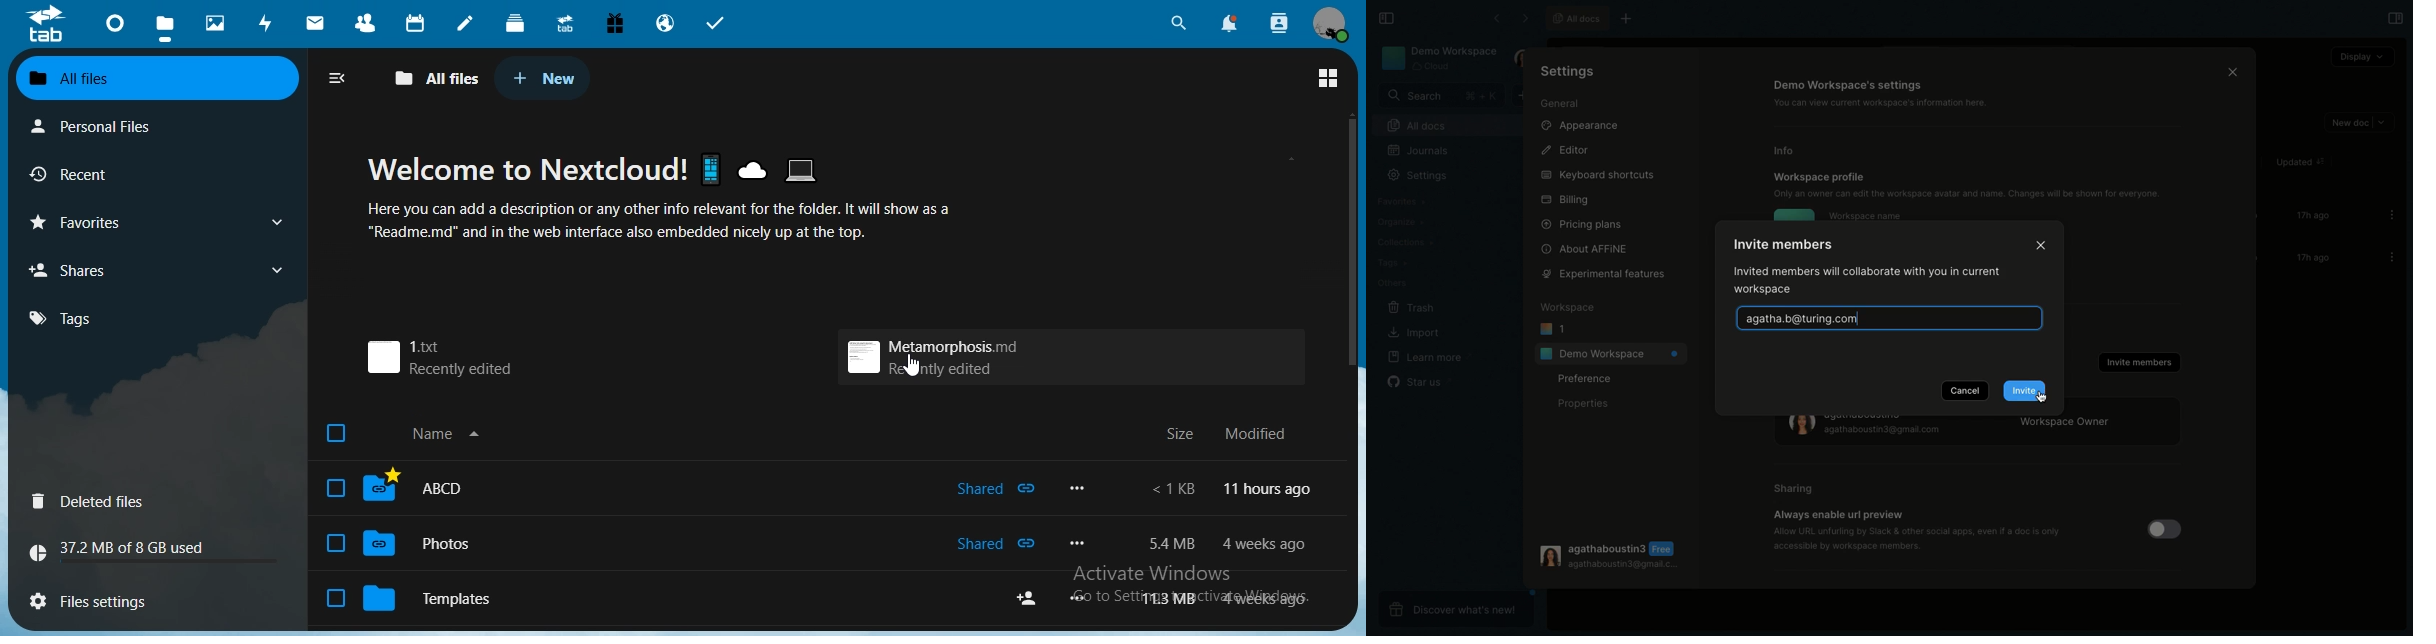 The height and width of the screenshot is (644, 2436). I want to click on Only an owner can edit the workspace avatar and name. Changes will be shown for everyone., so click(1975, 194).